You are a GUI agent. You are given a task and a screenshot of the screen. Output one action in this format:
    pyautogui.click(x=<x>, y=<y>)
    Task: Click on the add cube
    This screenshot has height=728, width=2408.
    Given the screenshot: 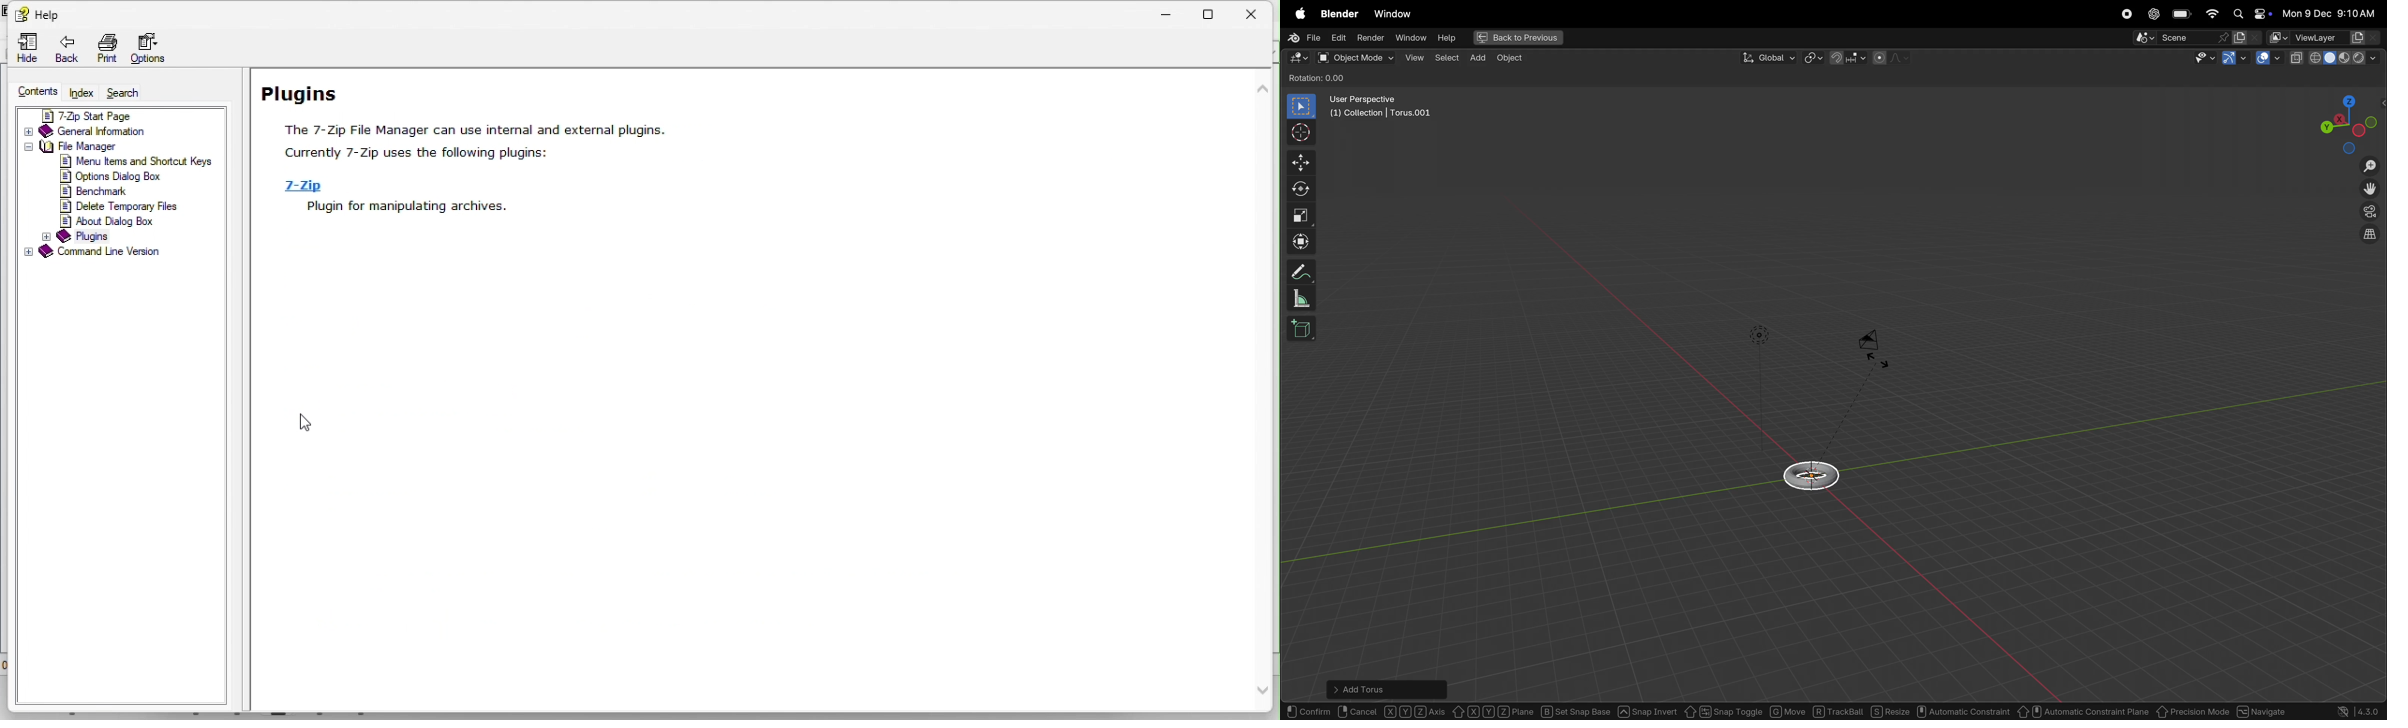 What is the action you would take?
    pyautogui.click(x=1304, y=329)
    